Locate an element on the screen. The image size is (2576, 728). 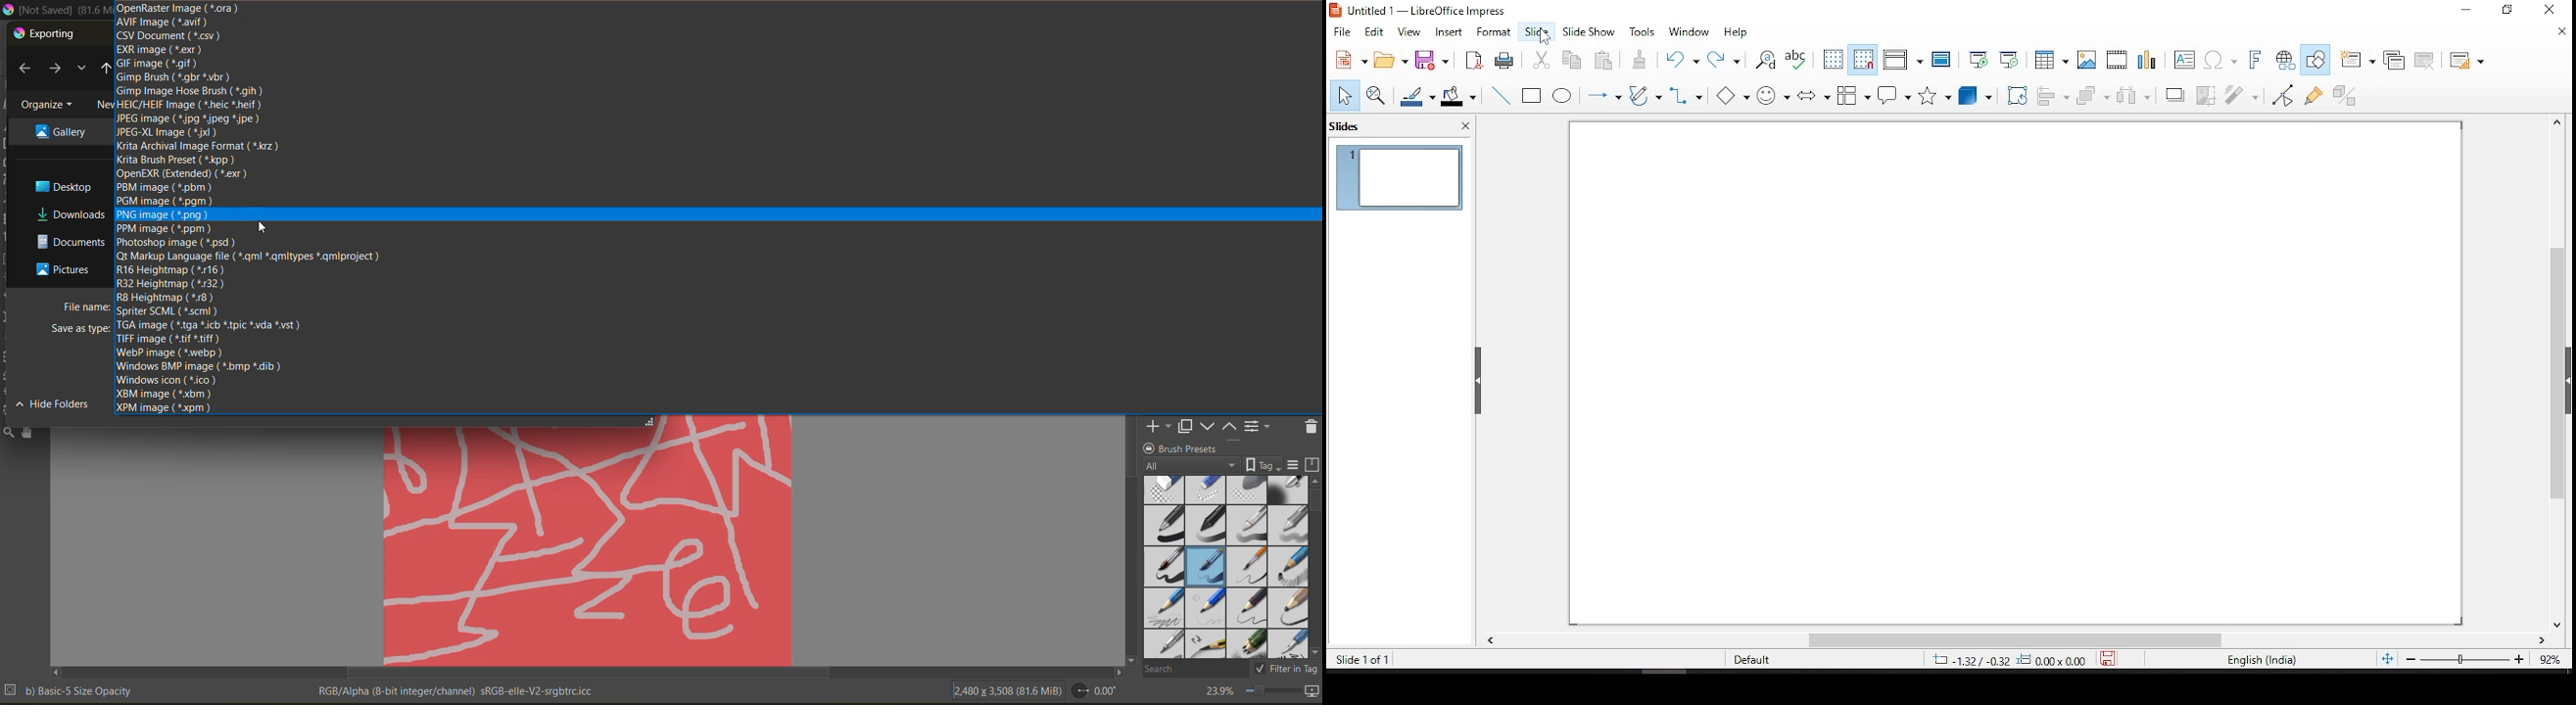
table is located at coordinates (2051, 59).